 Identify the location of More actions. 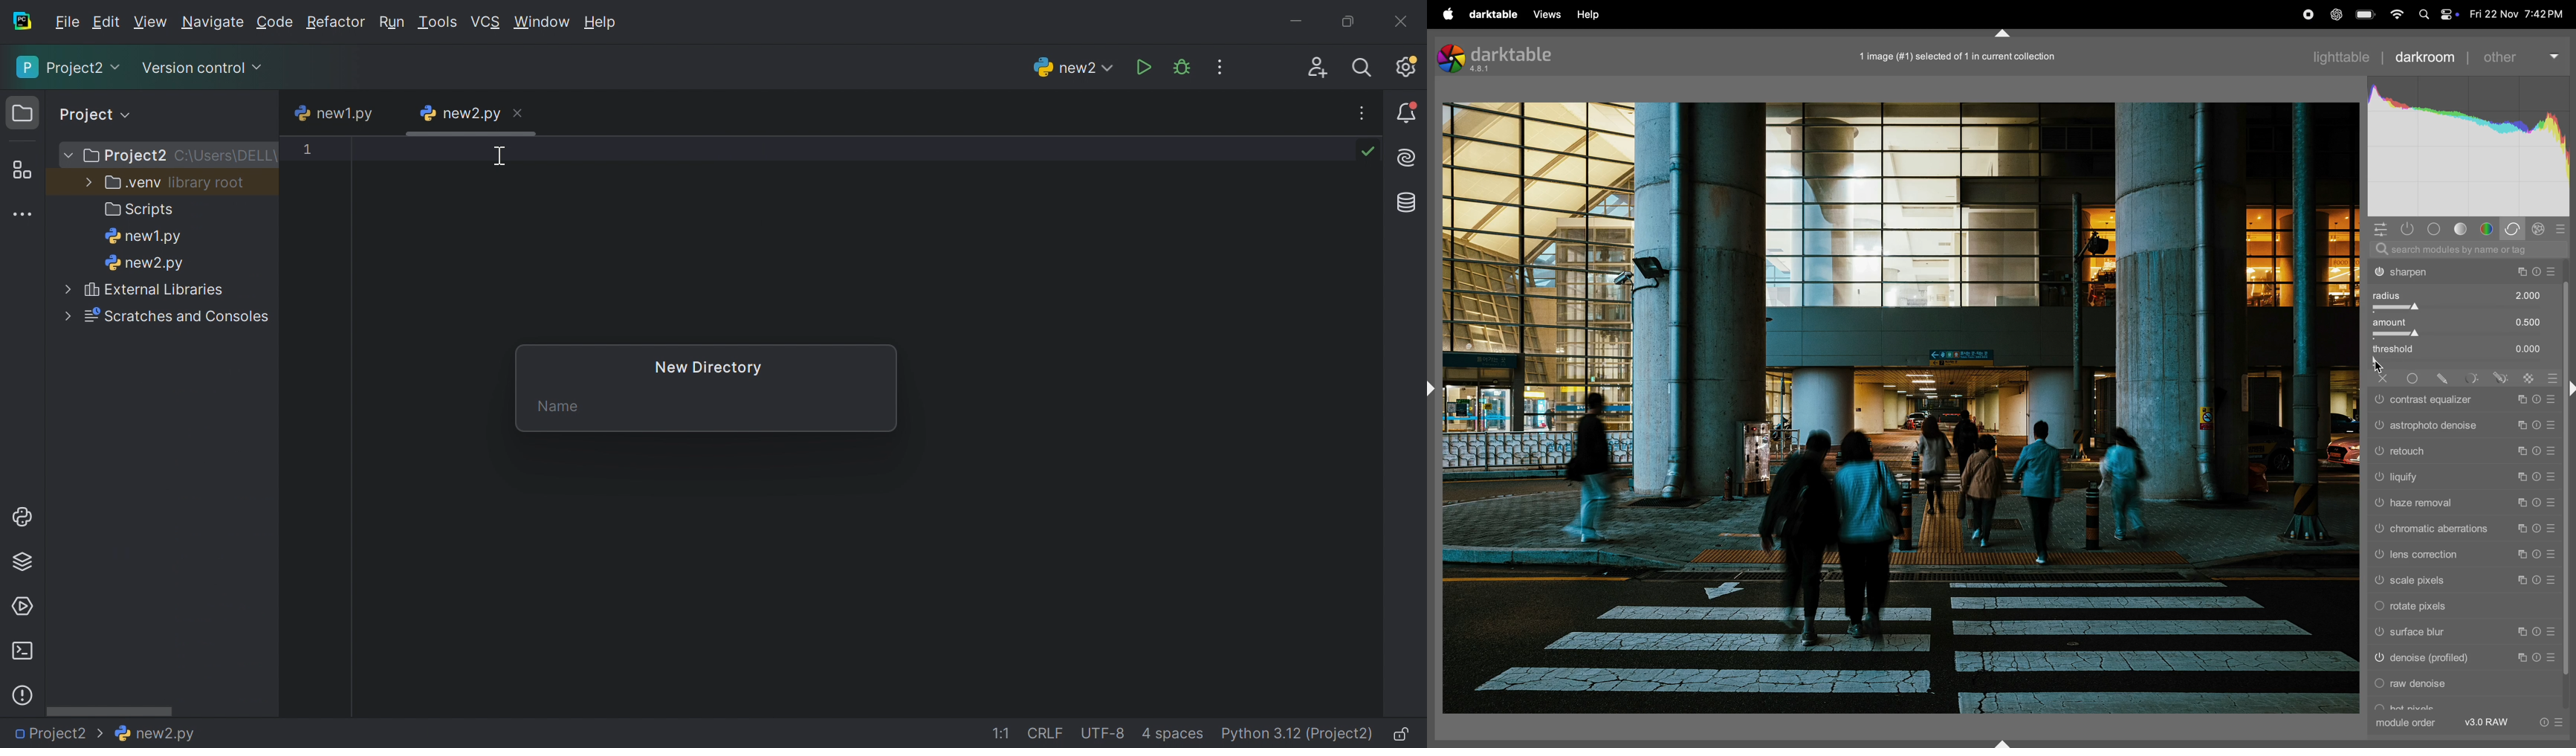
(1365, 113).